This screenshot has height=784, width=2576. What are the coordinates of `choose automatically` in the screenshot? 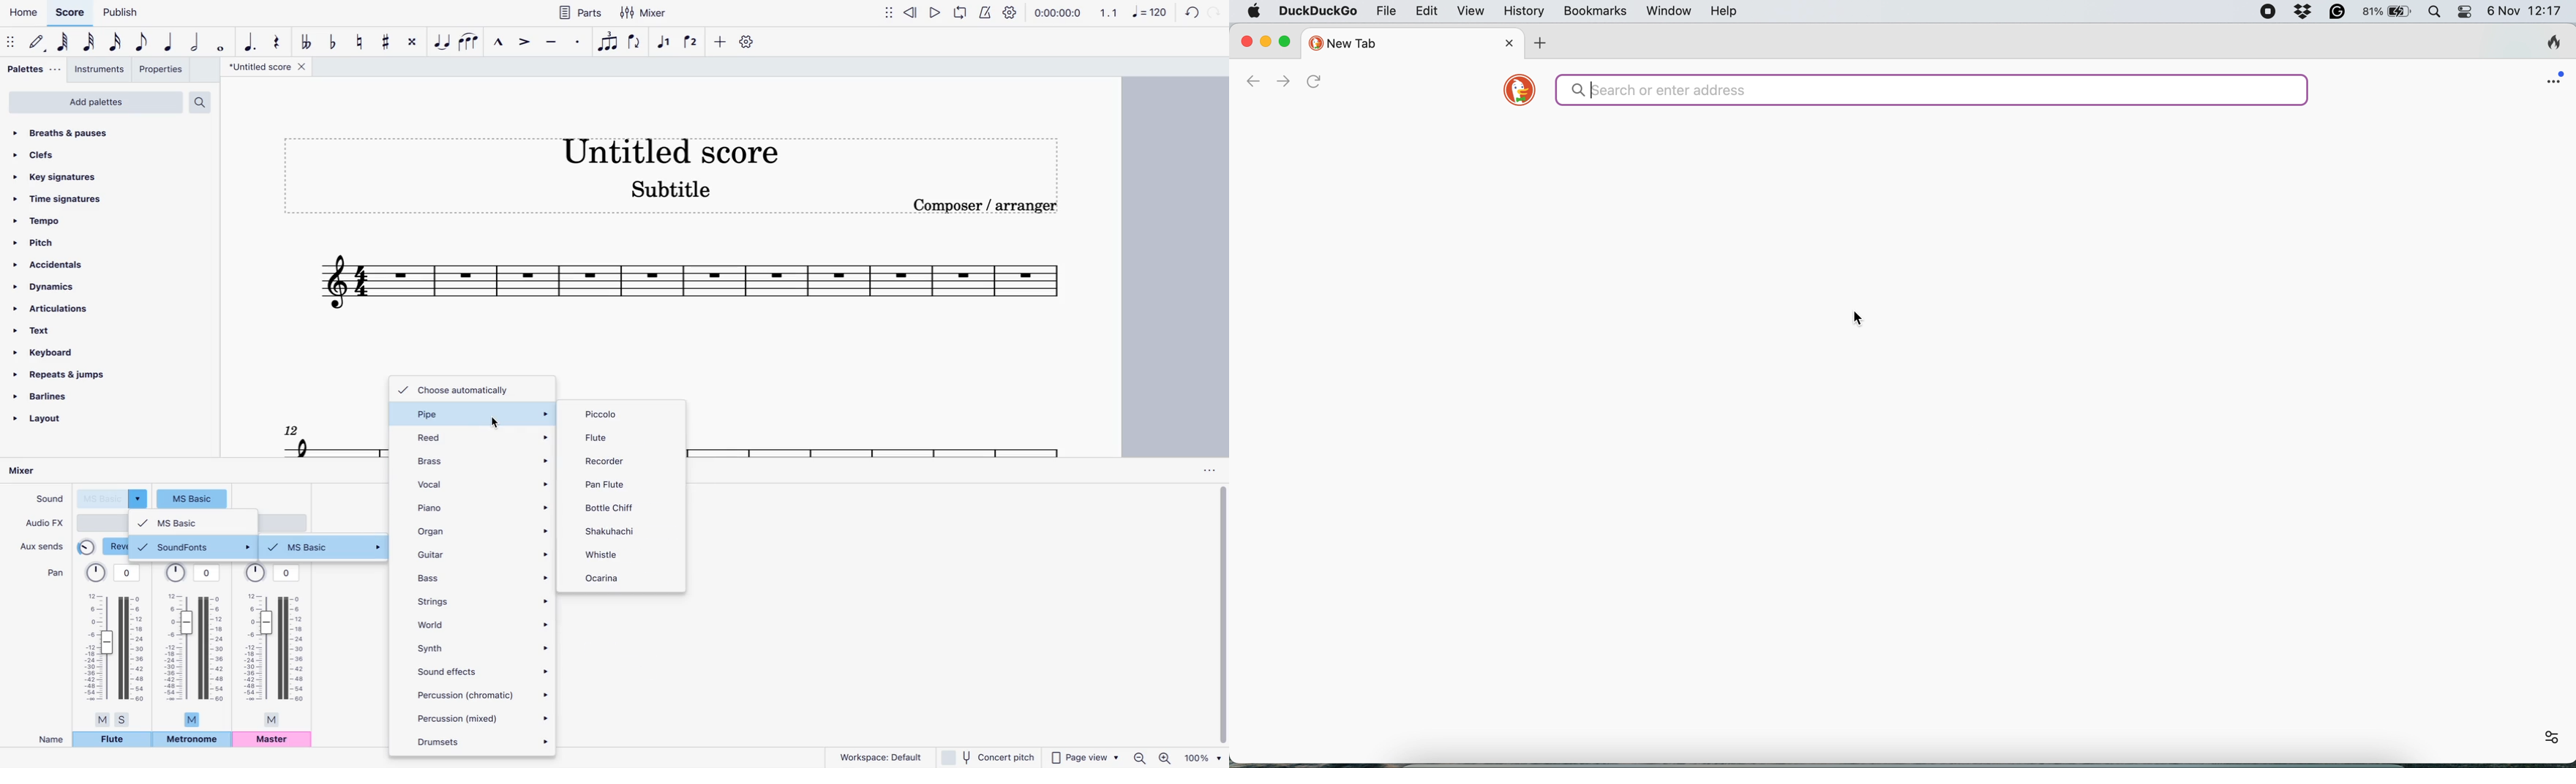 It's located at (462, 389).